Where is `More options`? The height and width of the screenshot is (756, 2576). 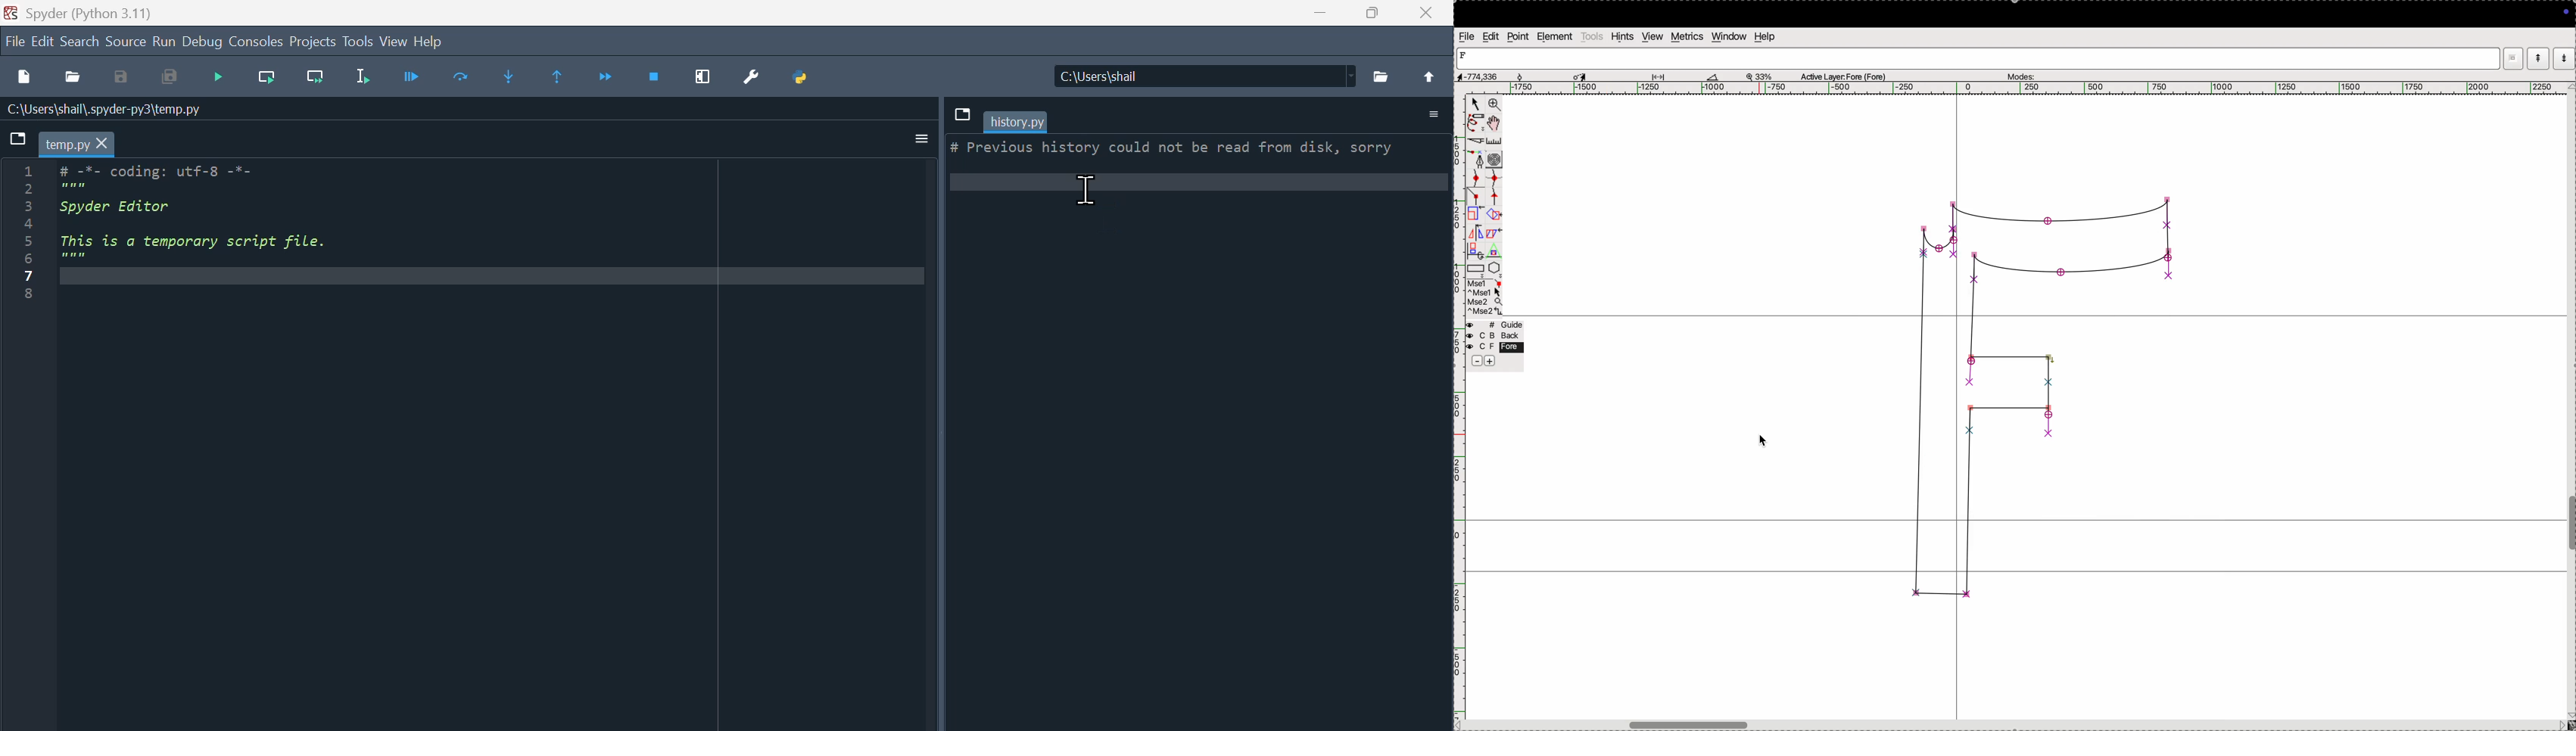 More options is located at coordinates (914, 138).